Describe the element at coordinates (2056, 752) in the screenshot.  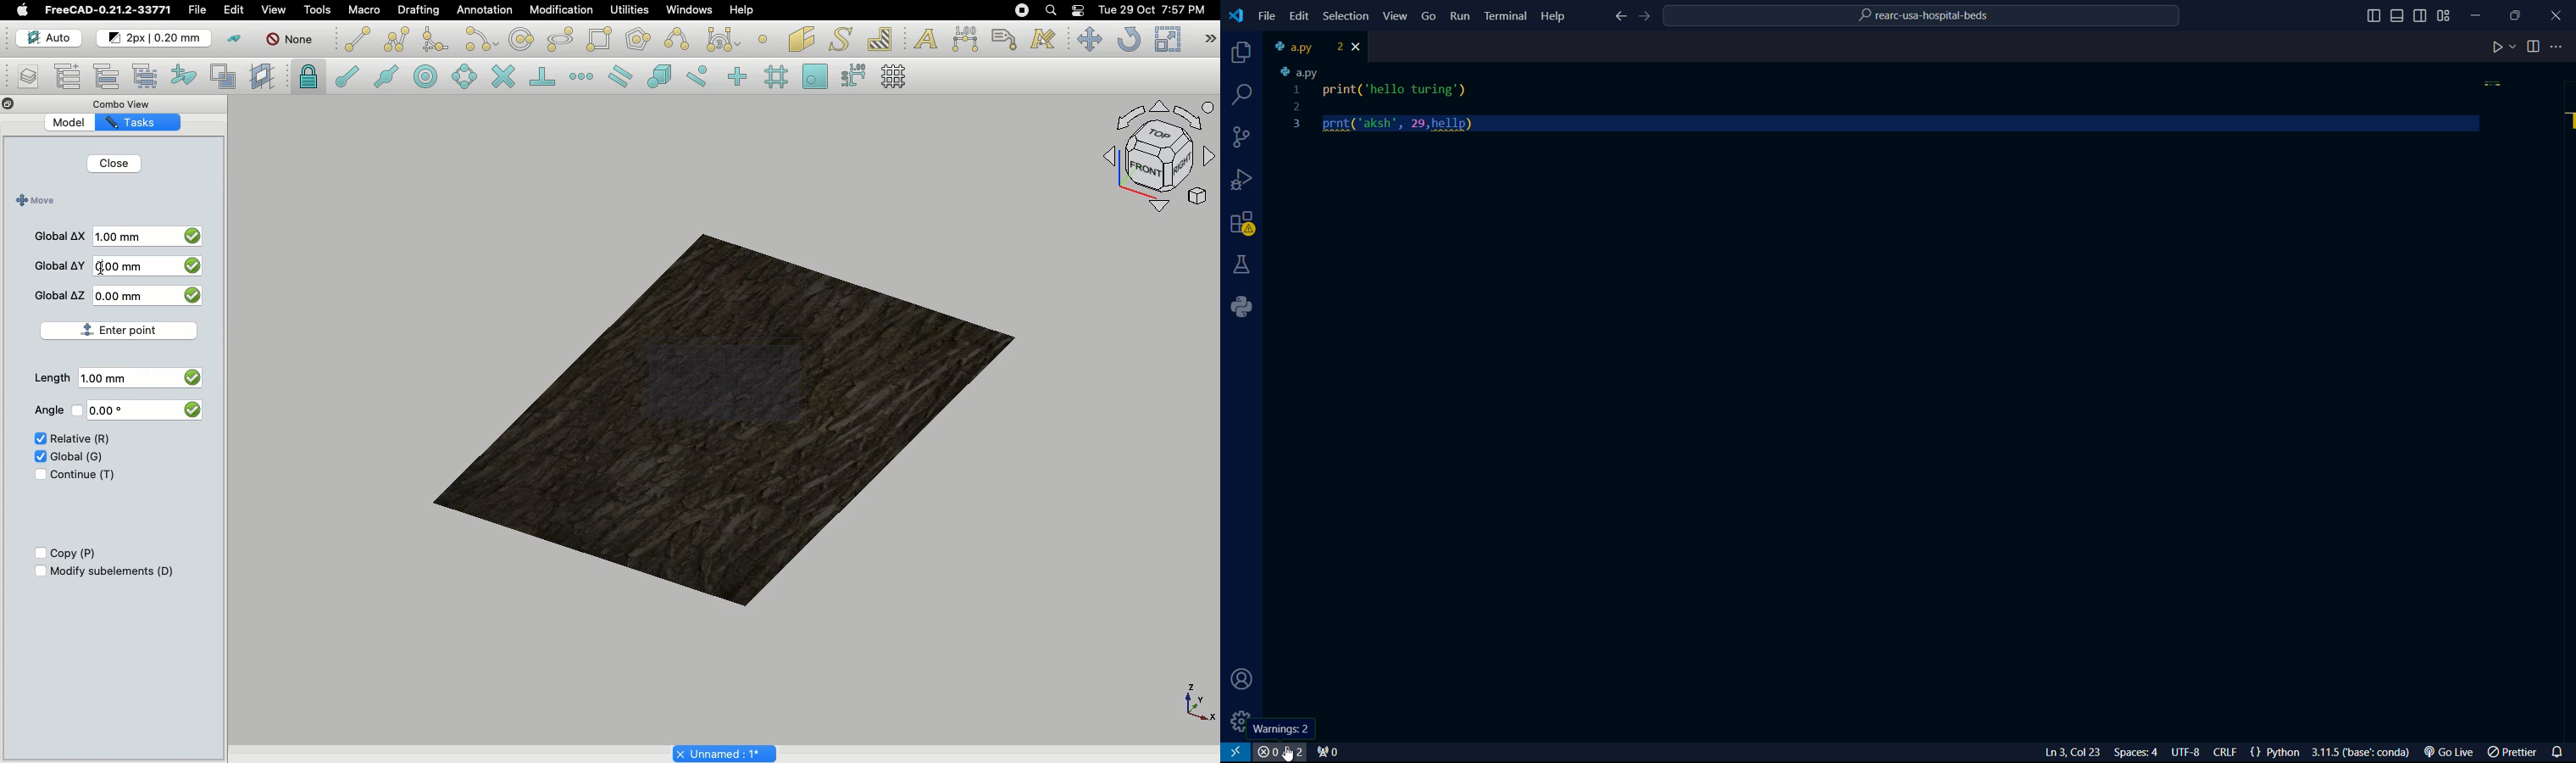
I see `Ln 3 Col 23` at that location.